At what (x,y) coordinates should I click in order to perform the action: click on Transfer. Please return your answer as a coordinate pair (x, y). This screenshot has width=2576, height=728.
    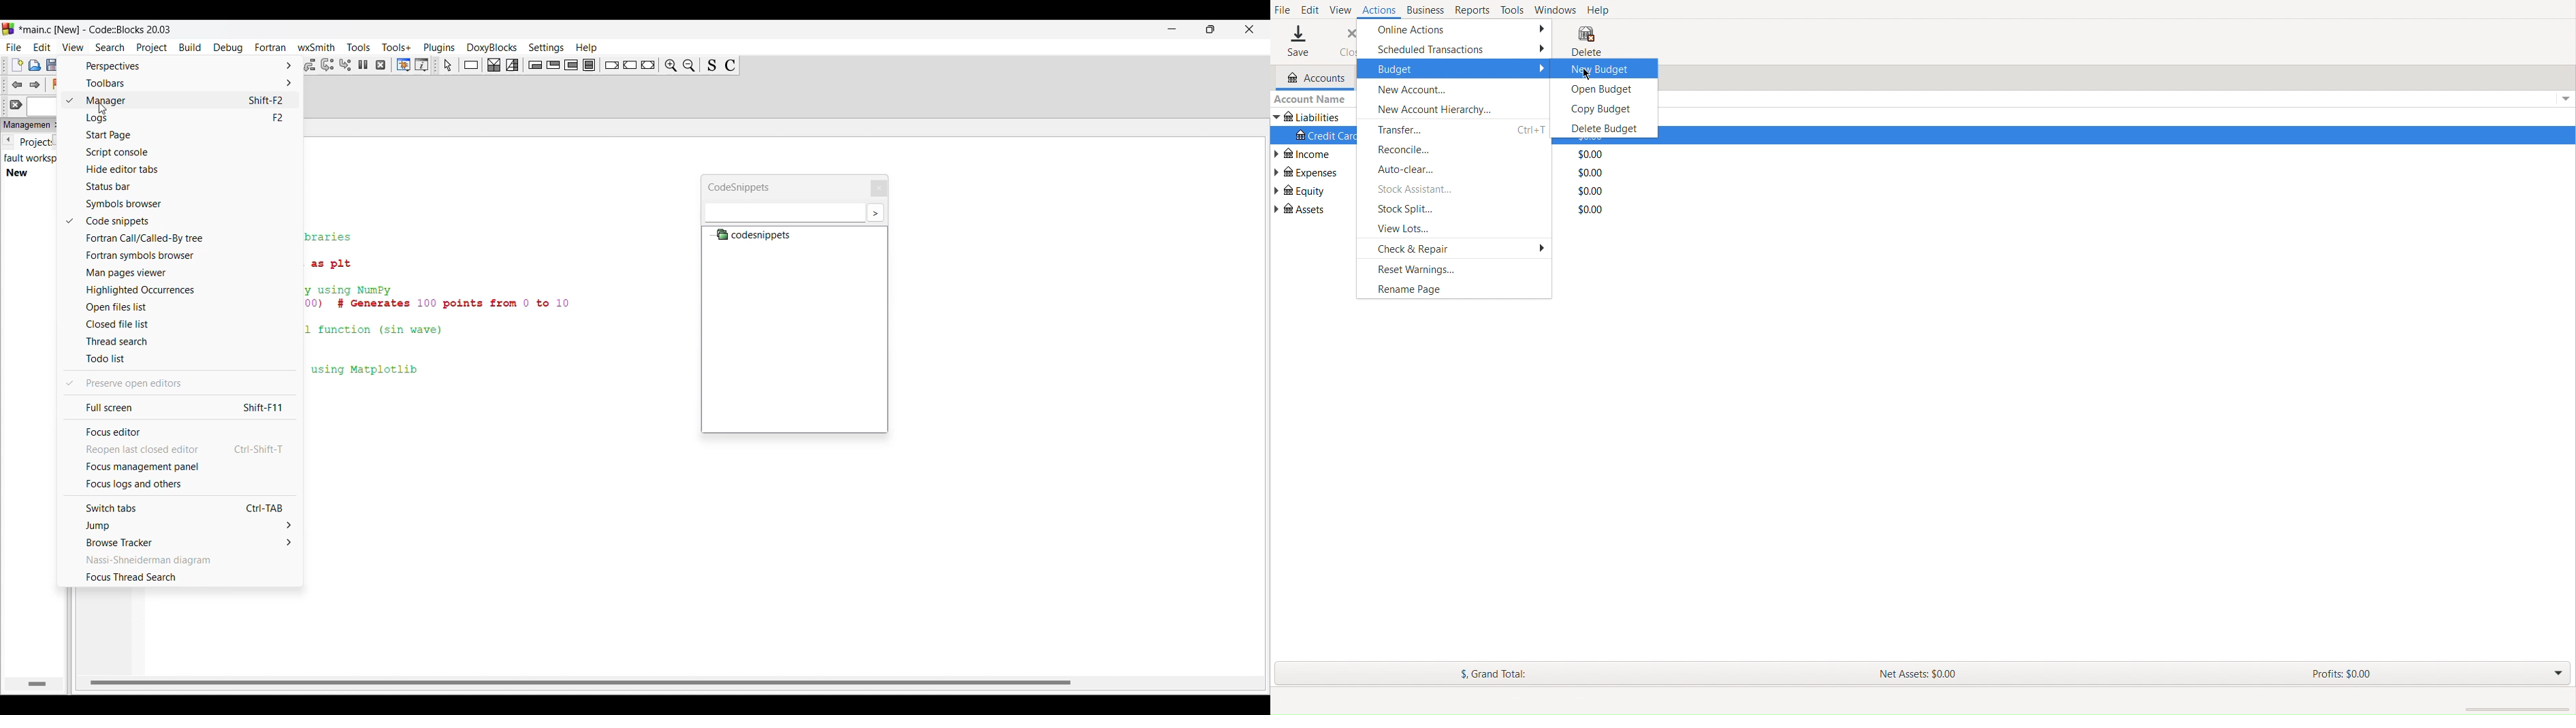
    Looking at the image, I should click on (1408, 127).